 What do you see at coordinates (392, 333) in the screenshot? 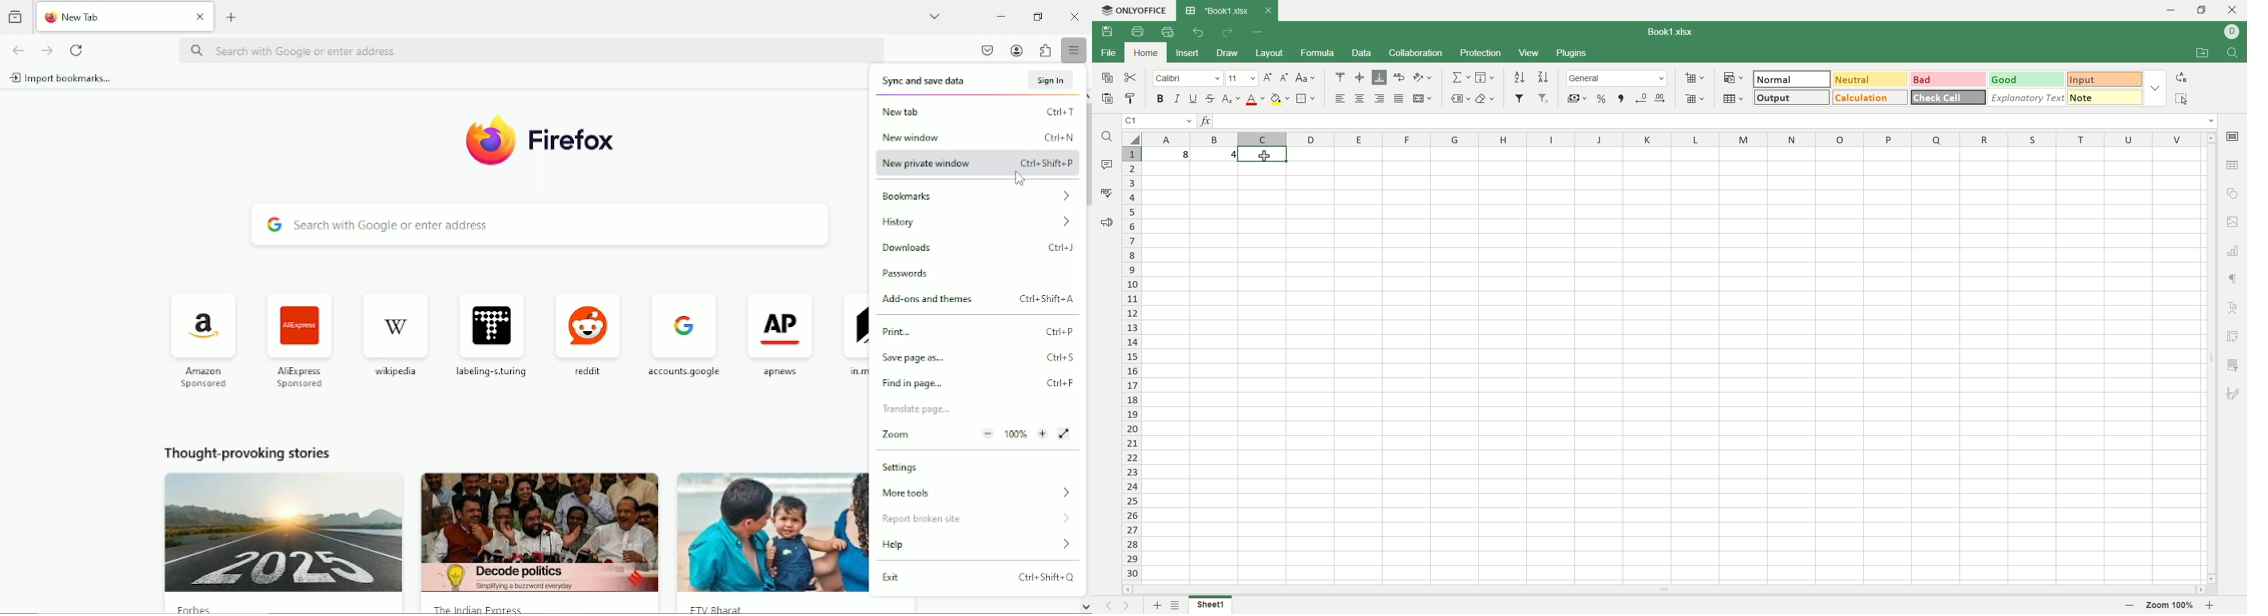
I see `wikipedia` at bounding box center [392, 333].